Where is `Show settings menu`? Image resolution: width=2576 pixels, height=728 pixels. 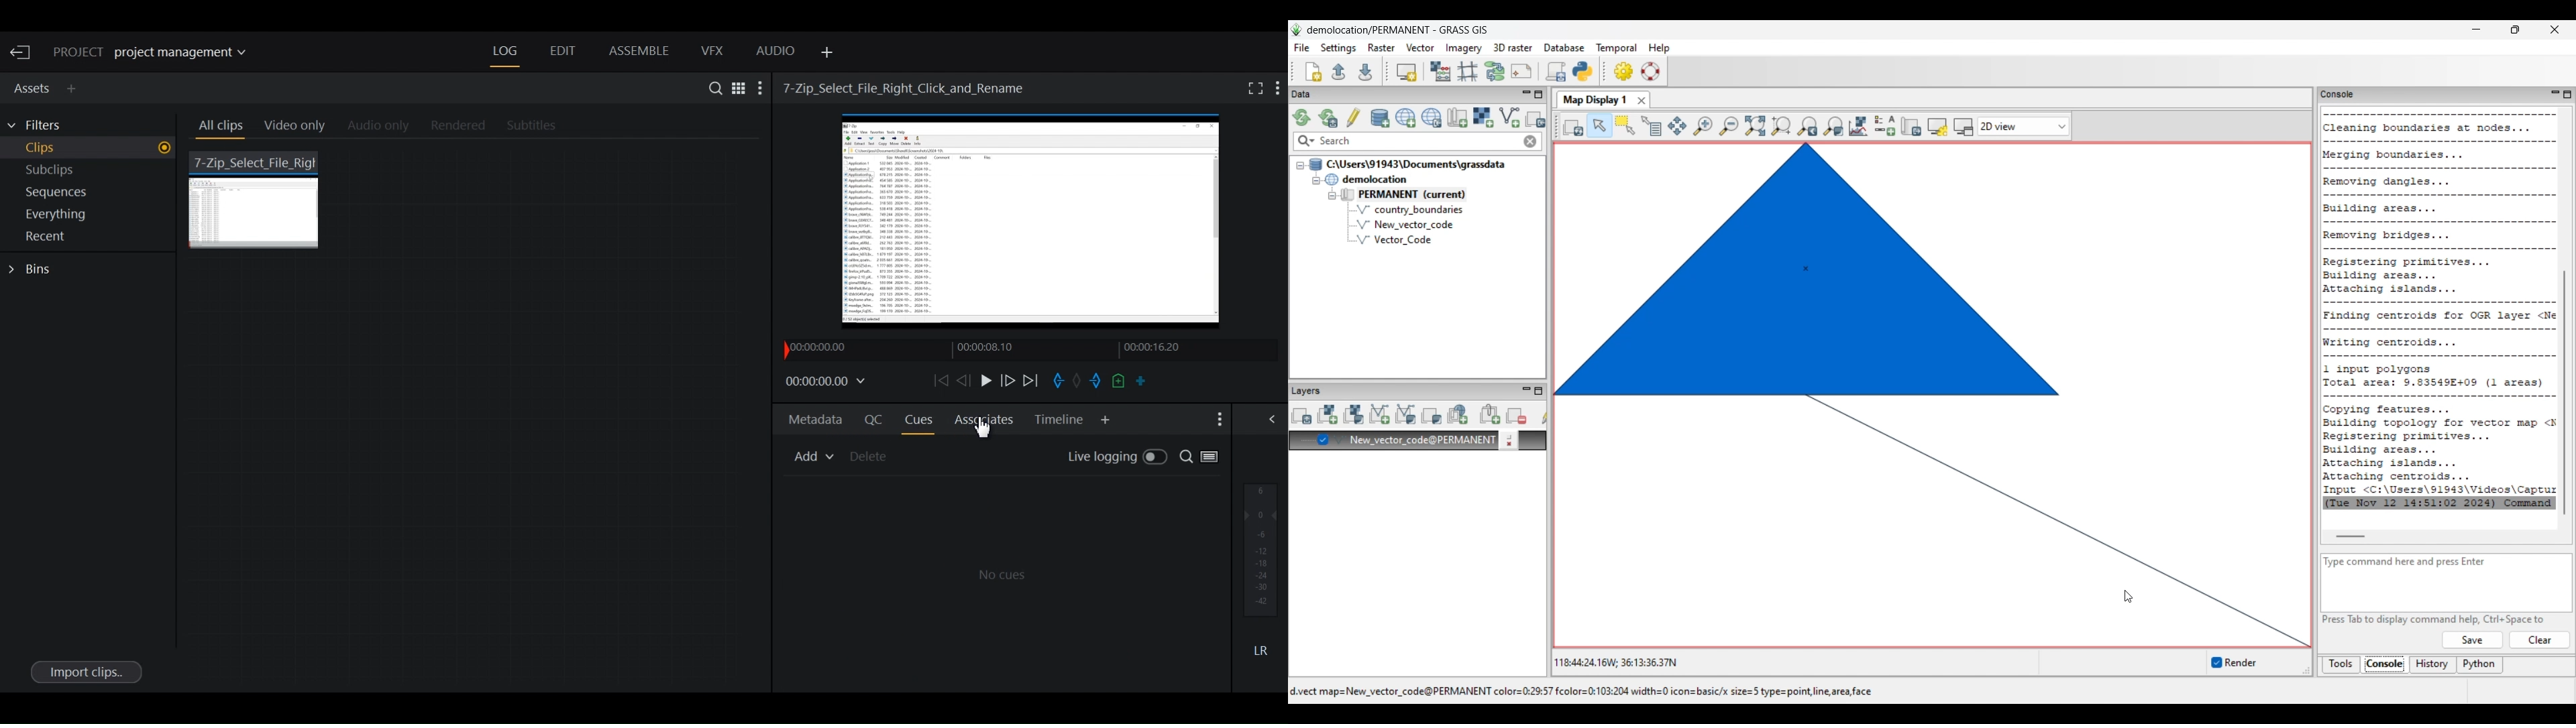 Show settings menu is located at coordinates (1279, 87).